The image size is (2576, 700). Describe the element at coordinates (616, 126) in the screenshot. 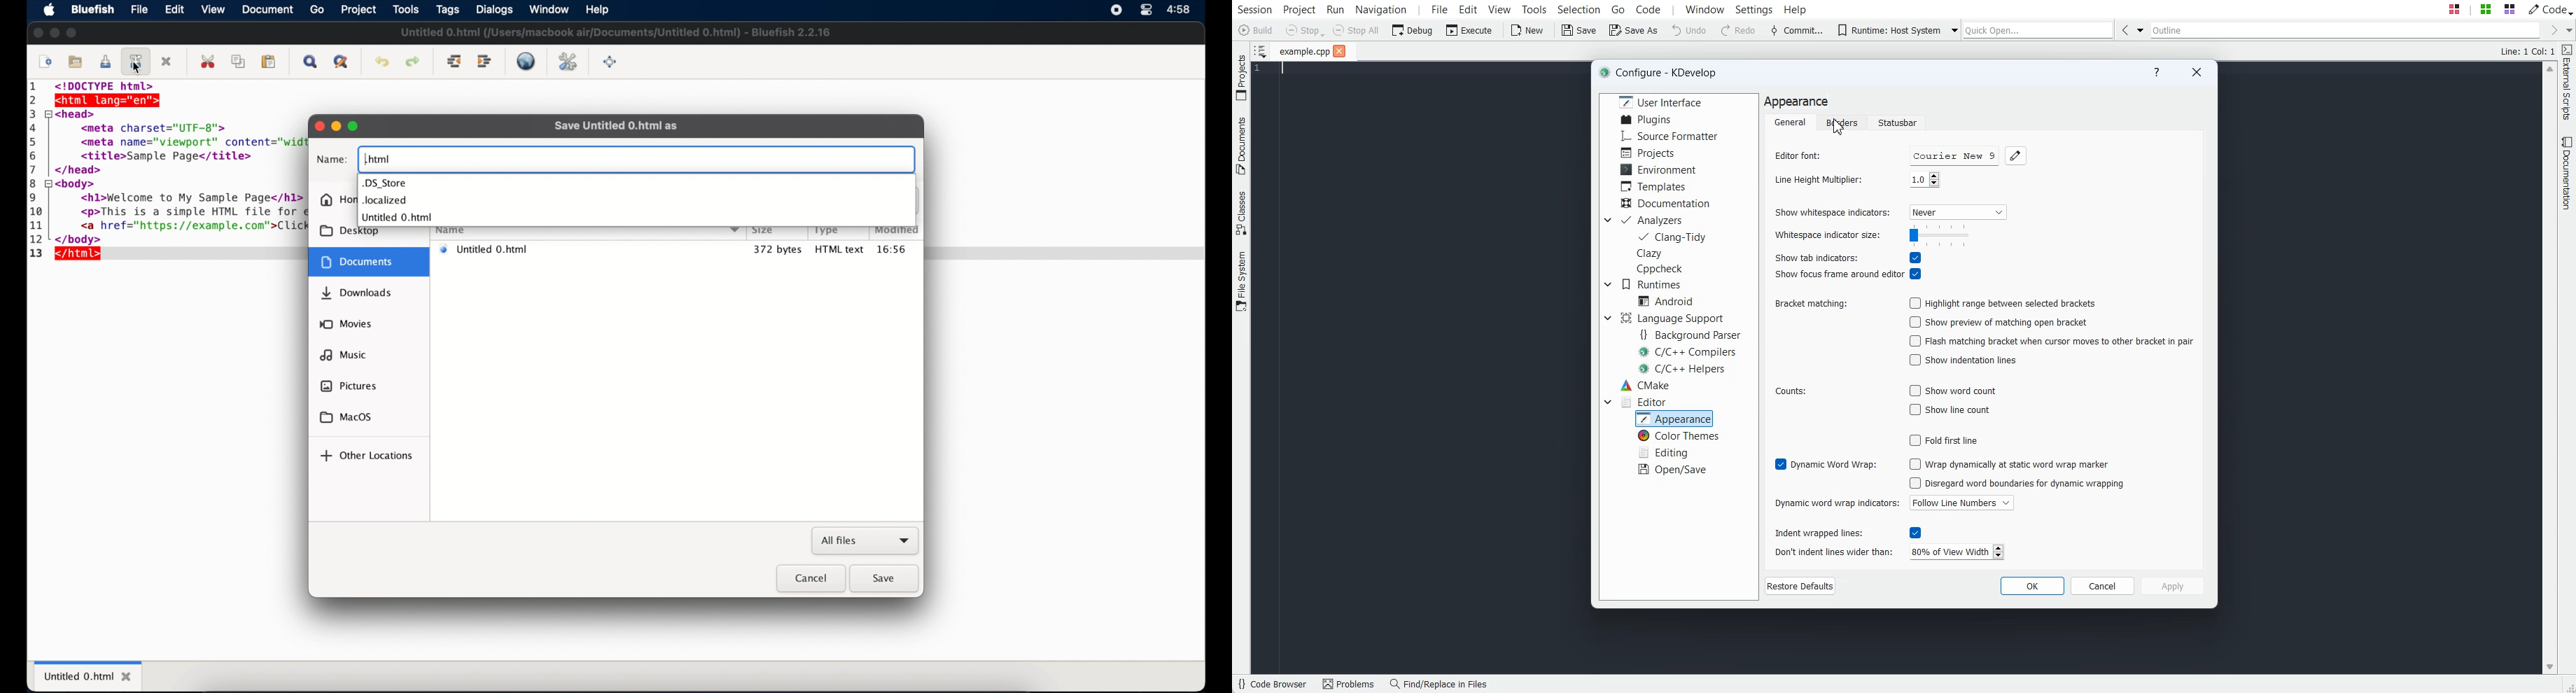

I see `save untitled 0.html as` at that location.